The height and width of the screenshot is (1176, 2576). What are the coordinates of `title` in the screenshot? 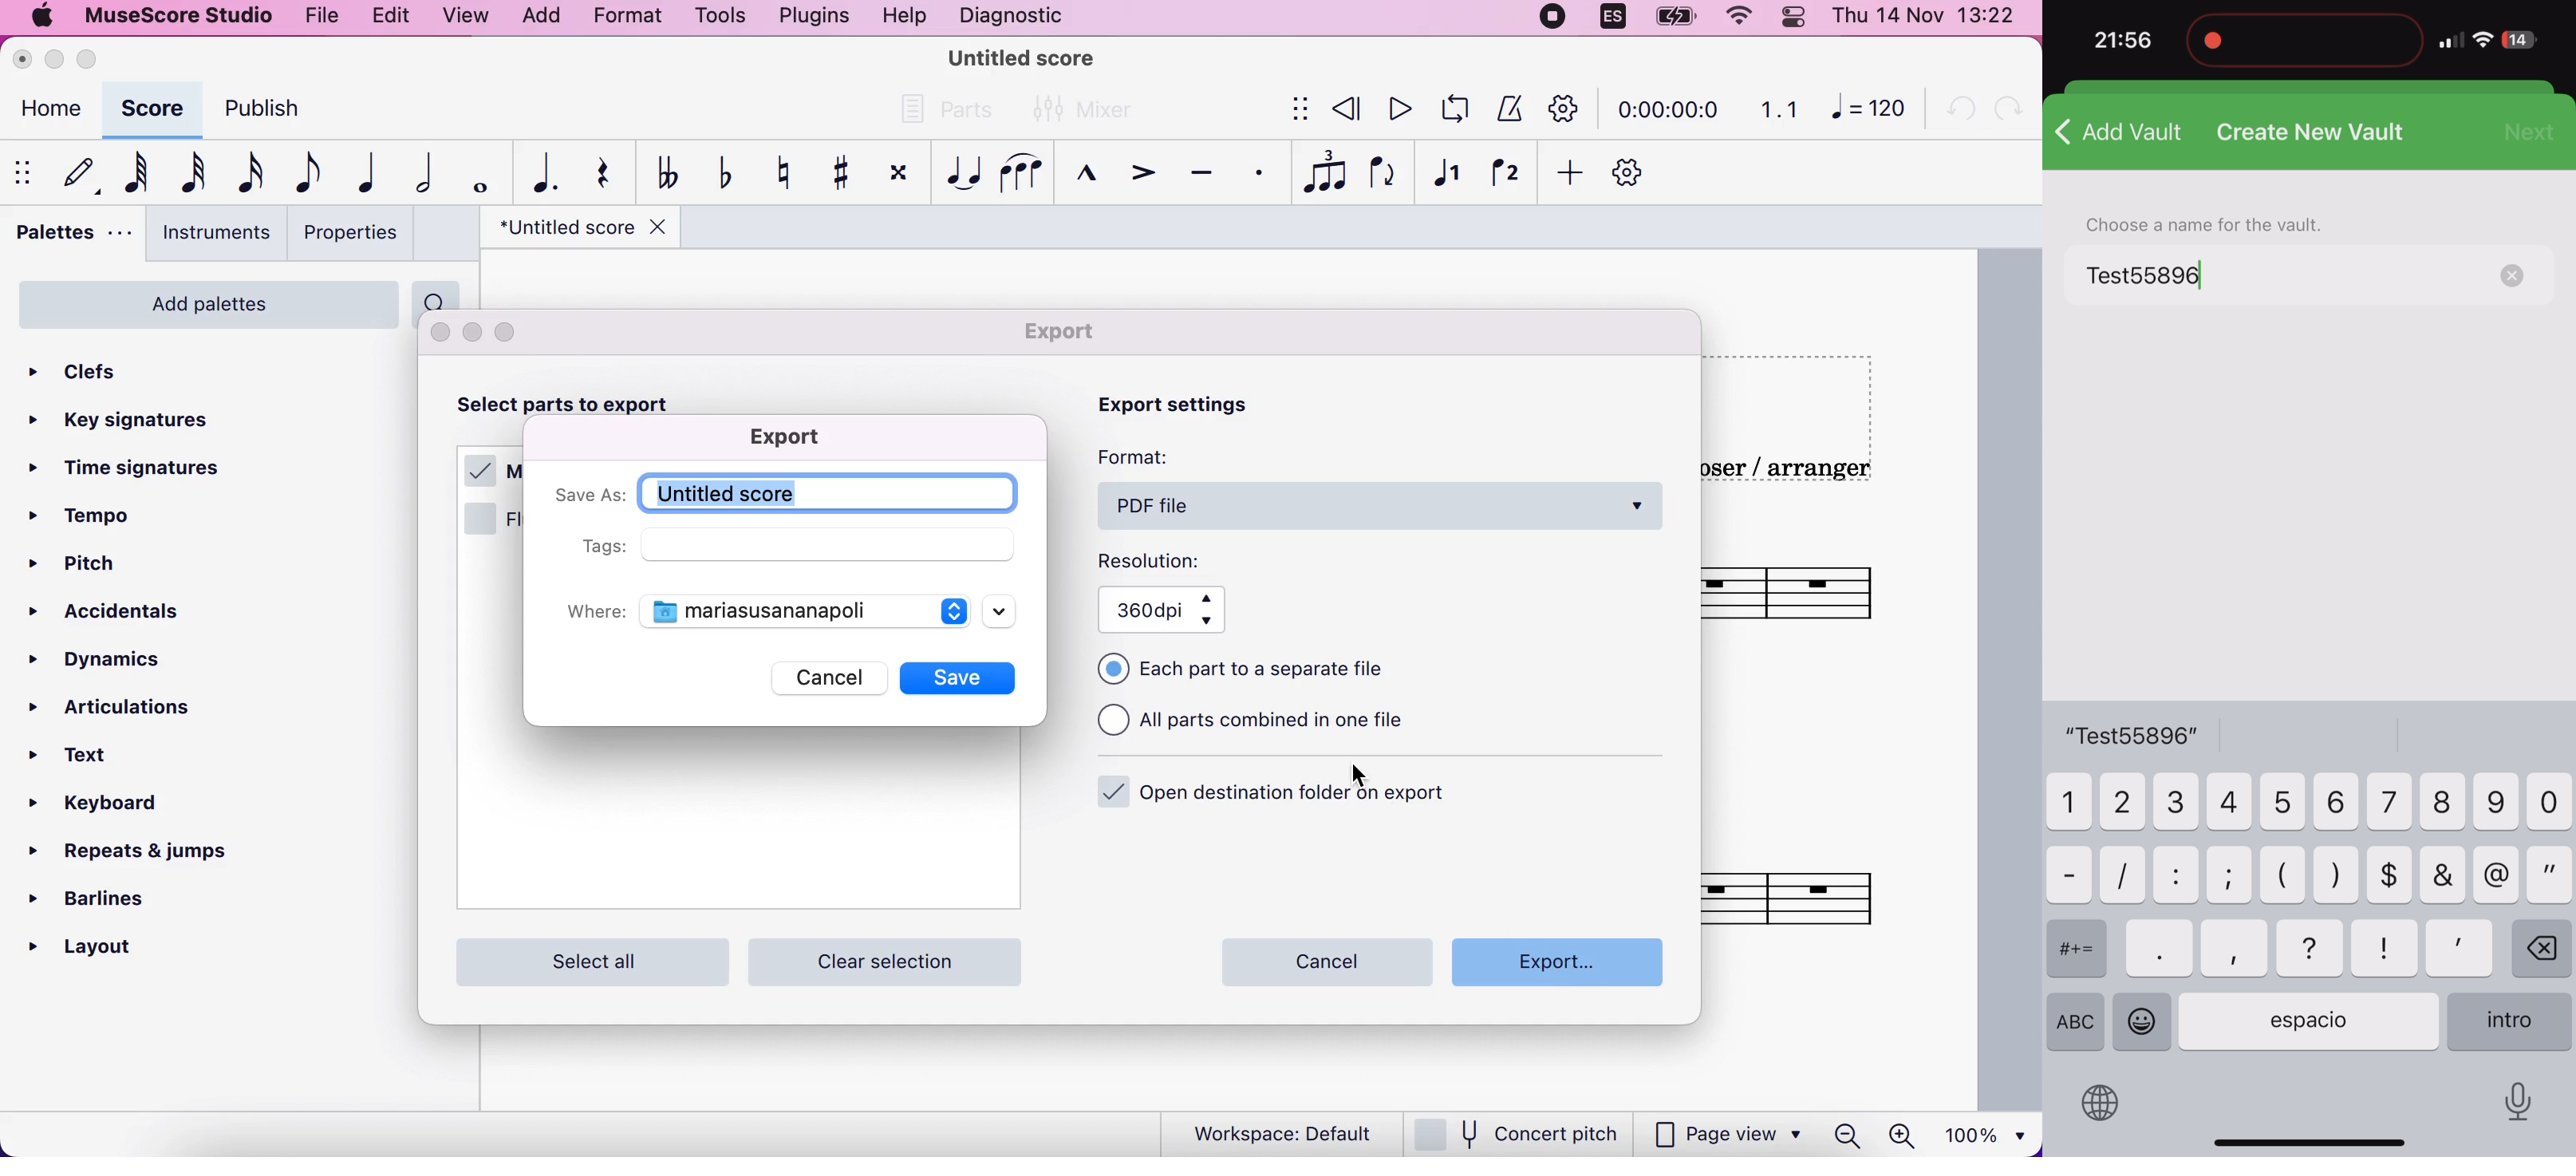 It's located at (832, 489).